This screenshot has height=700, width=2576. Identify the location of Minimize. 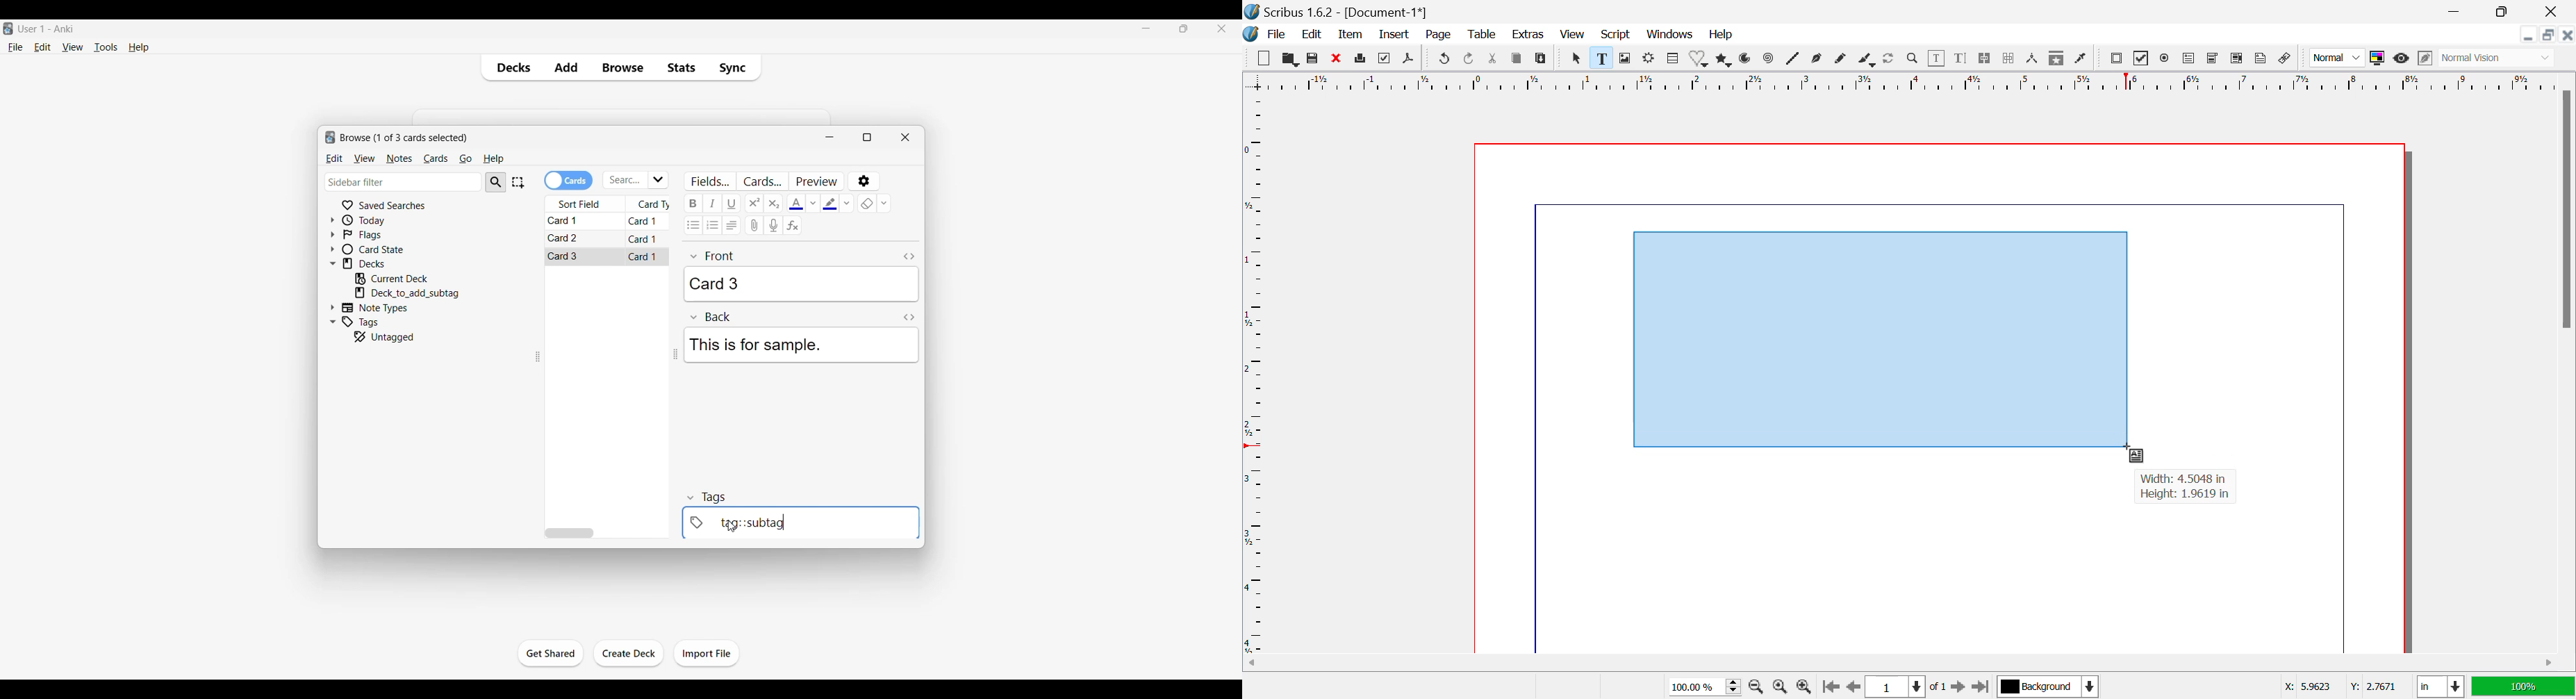
(830, 137).